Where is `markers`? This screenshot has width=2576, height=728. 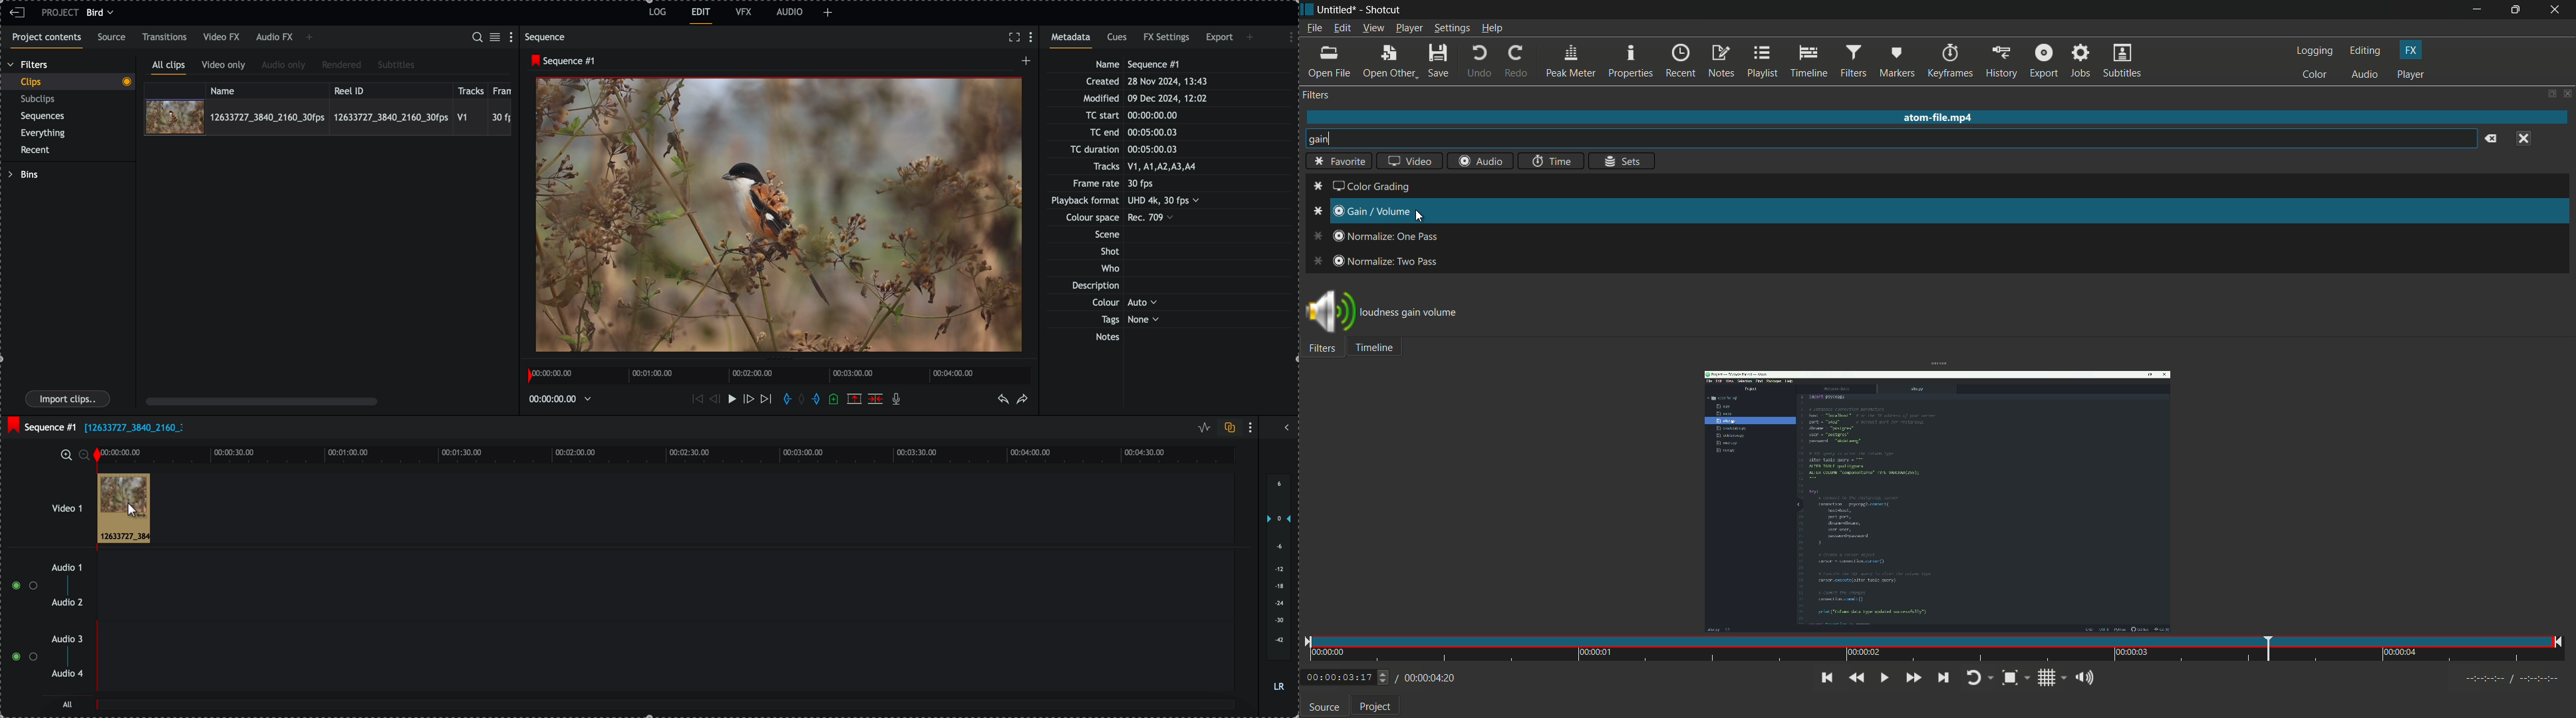 markers is located at coordinates (1896, 62).